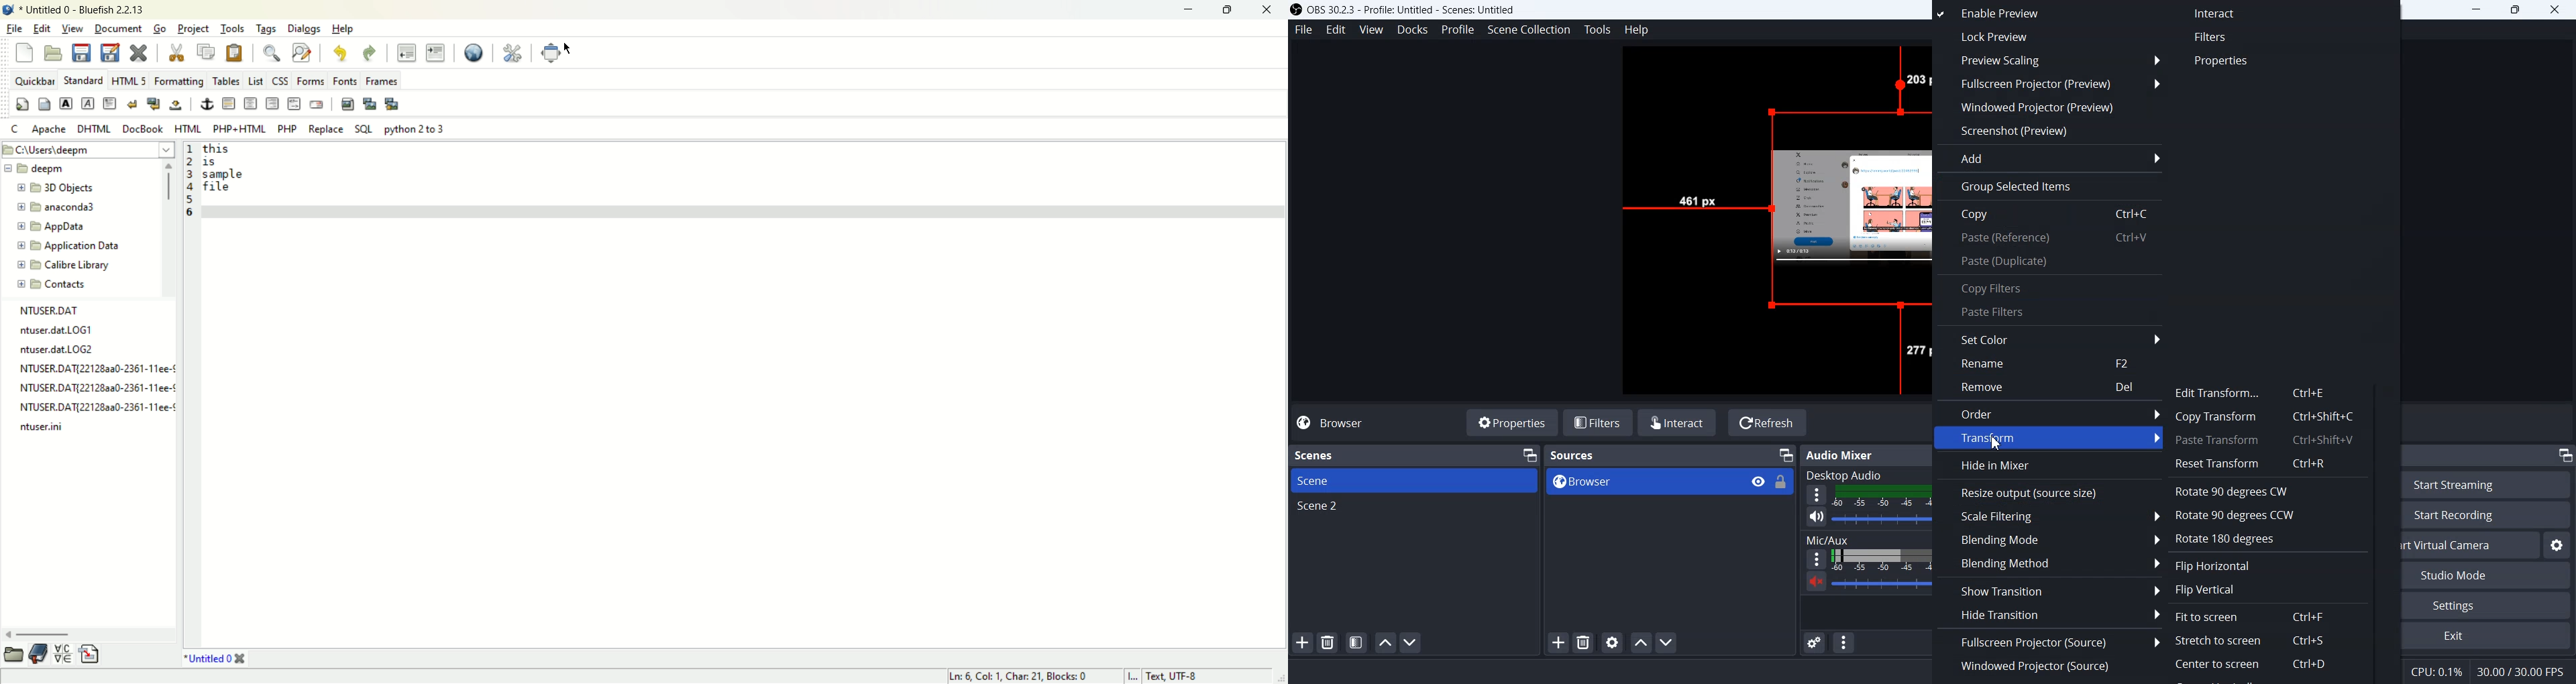  I want to click on Paste(Duplicate), so click(2049, 262).